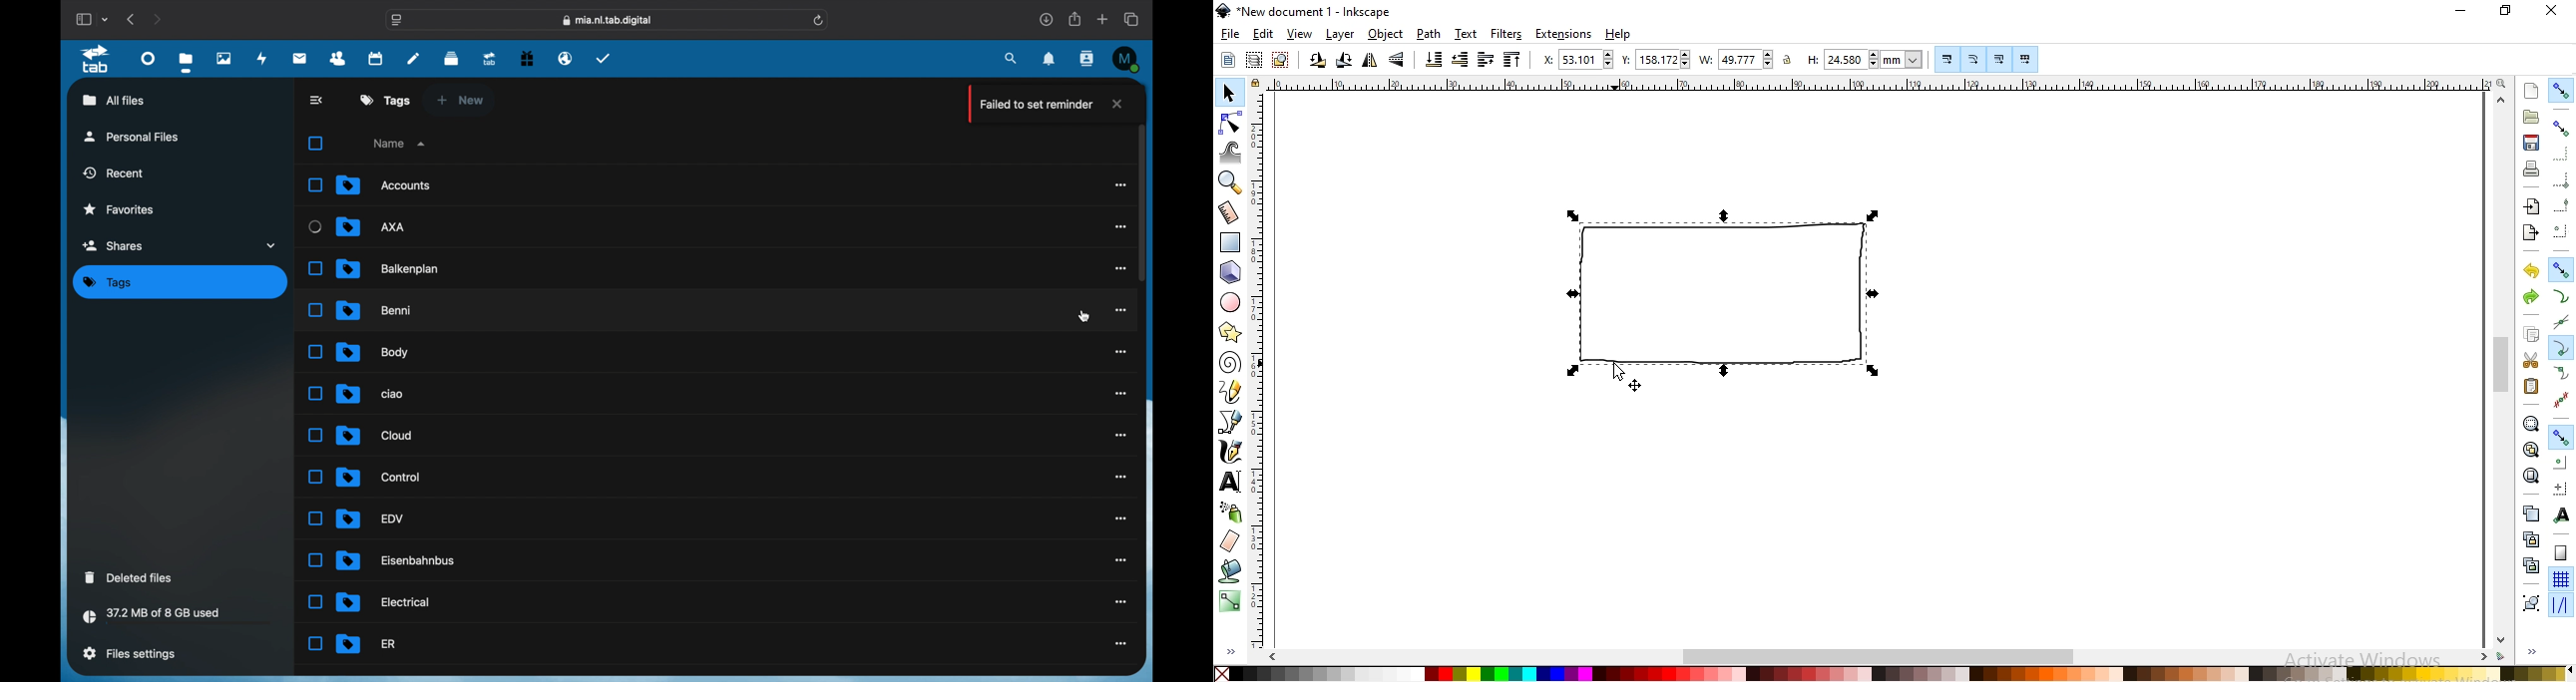 This screenshot has height=700, width=2576. I want to click on flip selected objects horizontally, so click(1371, 60).